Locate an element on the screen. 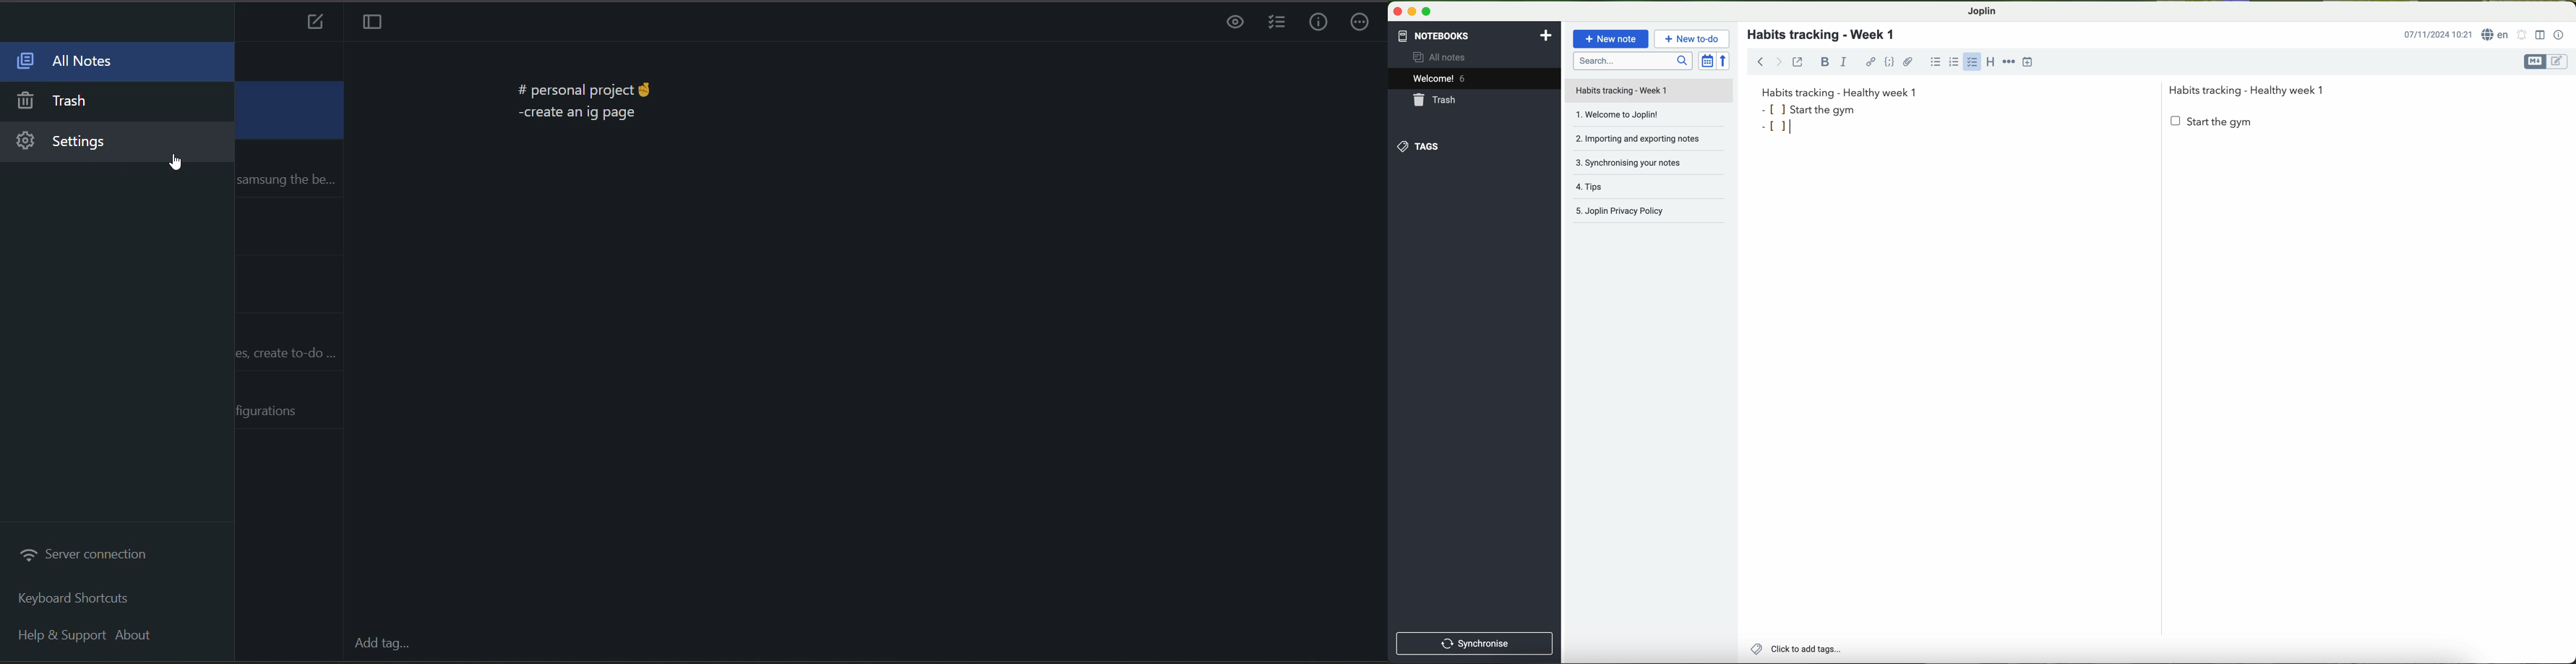 The image size is (2576, 672). Habits tracking - Healthy week 1 is located at coordinates (2251, 88).